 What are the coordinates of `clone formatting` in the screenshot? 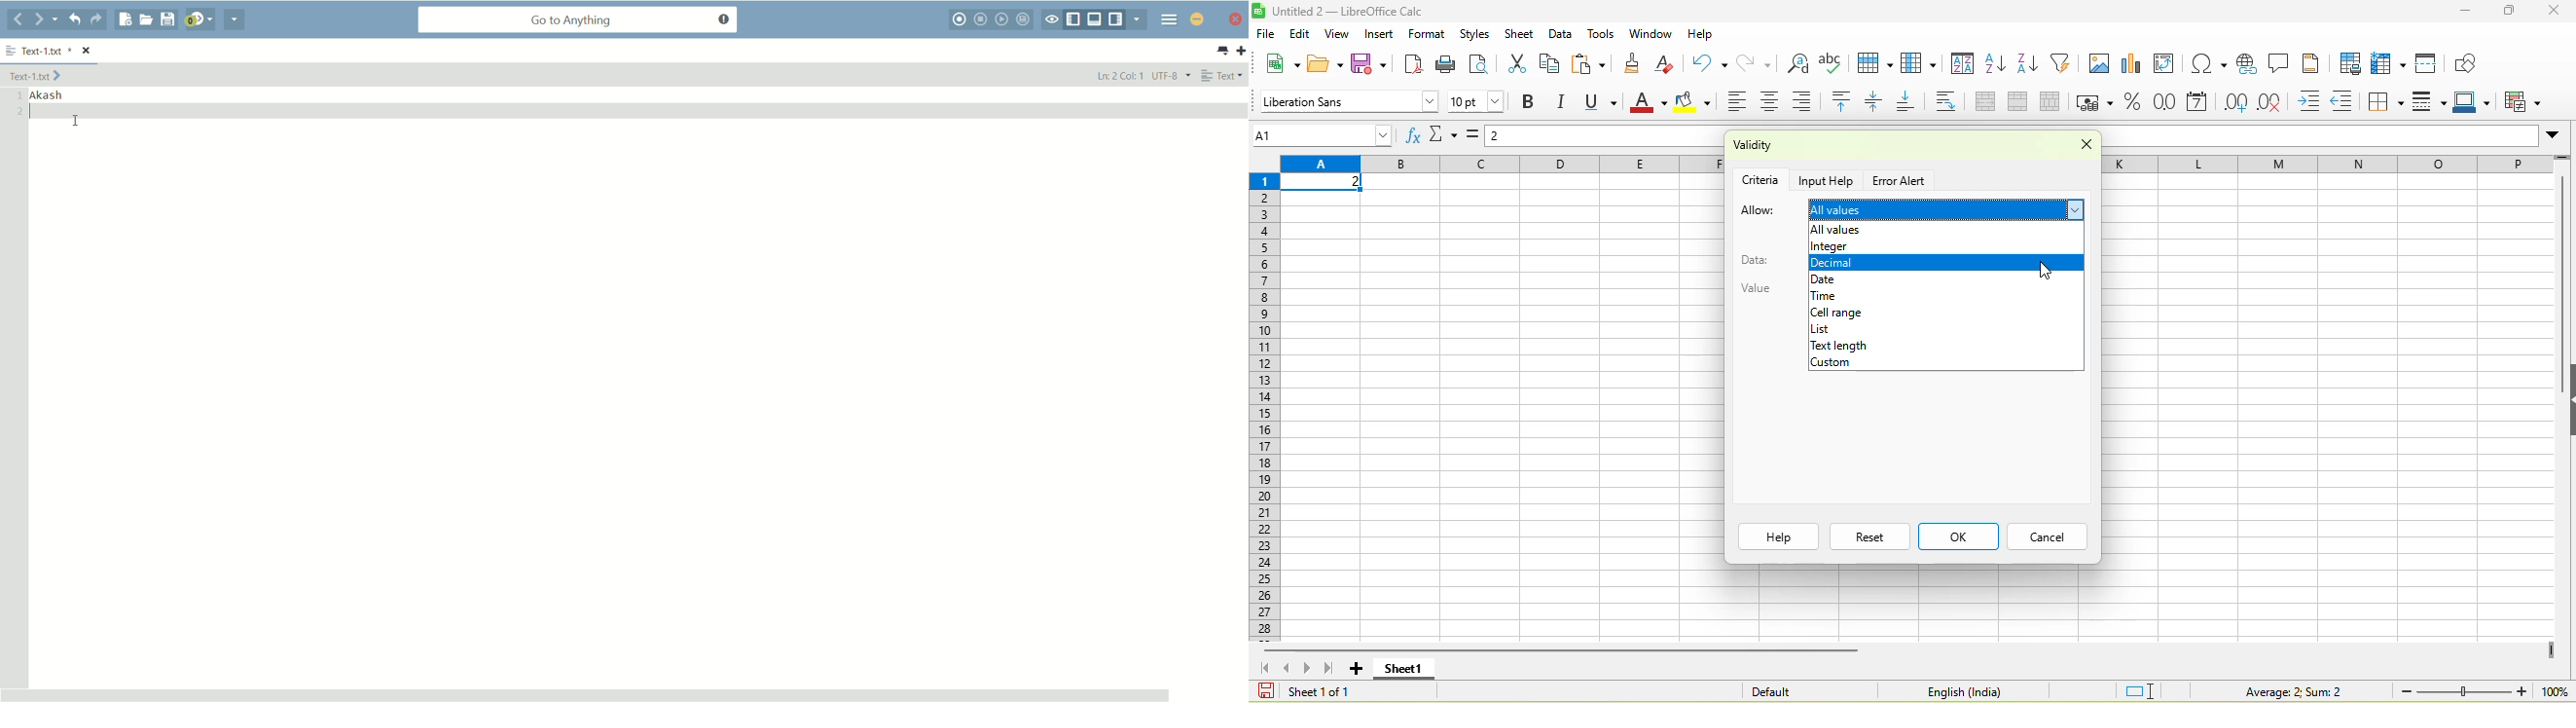 It's located at (1638, 62).